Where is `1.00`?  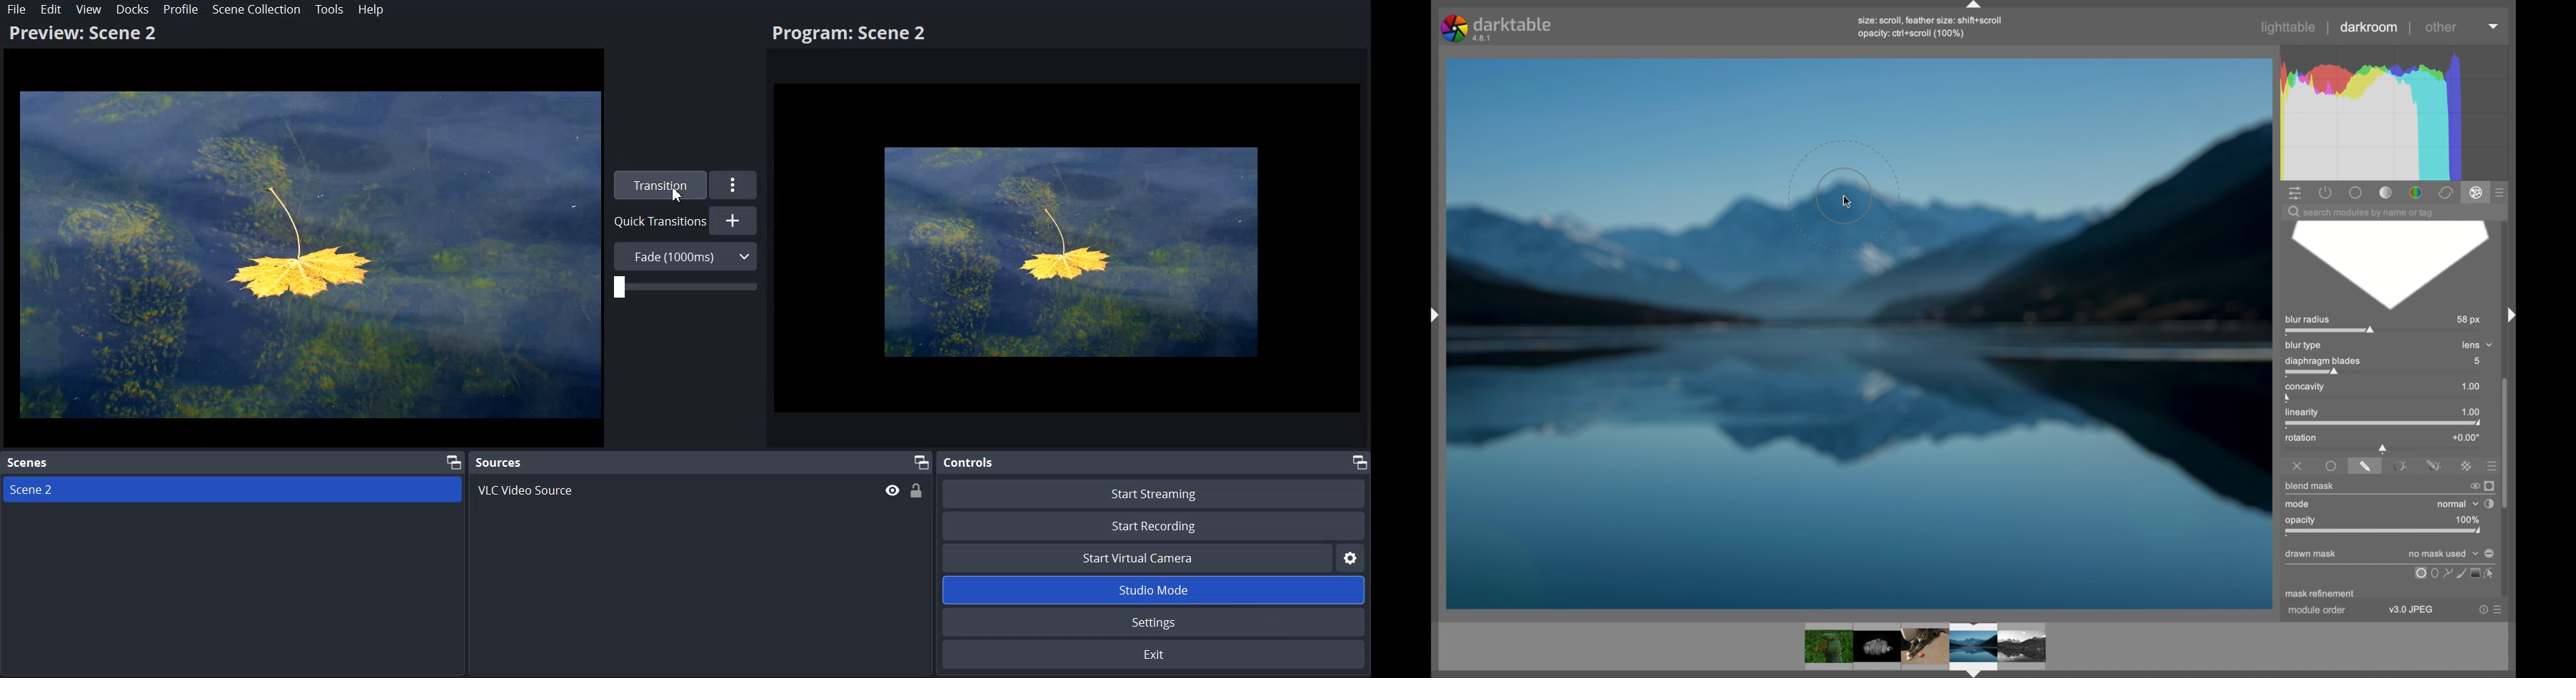
1.00 is located at coordinates (2472, 411).